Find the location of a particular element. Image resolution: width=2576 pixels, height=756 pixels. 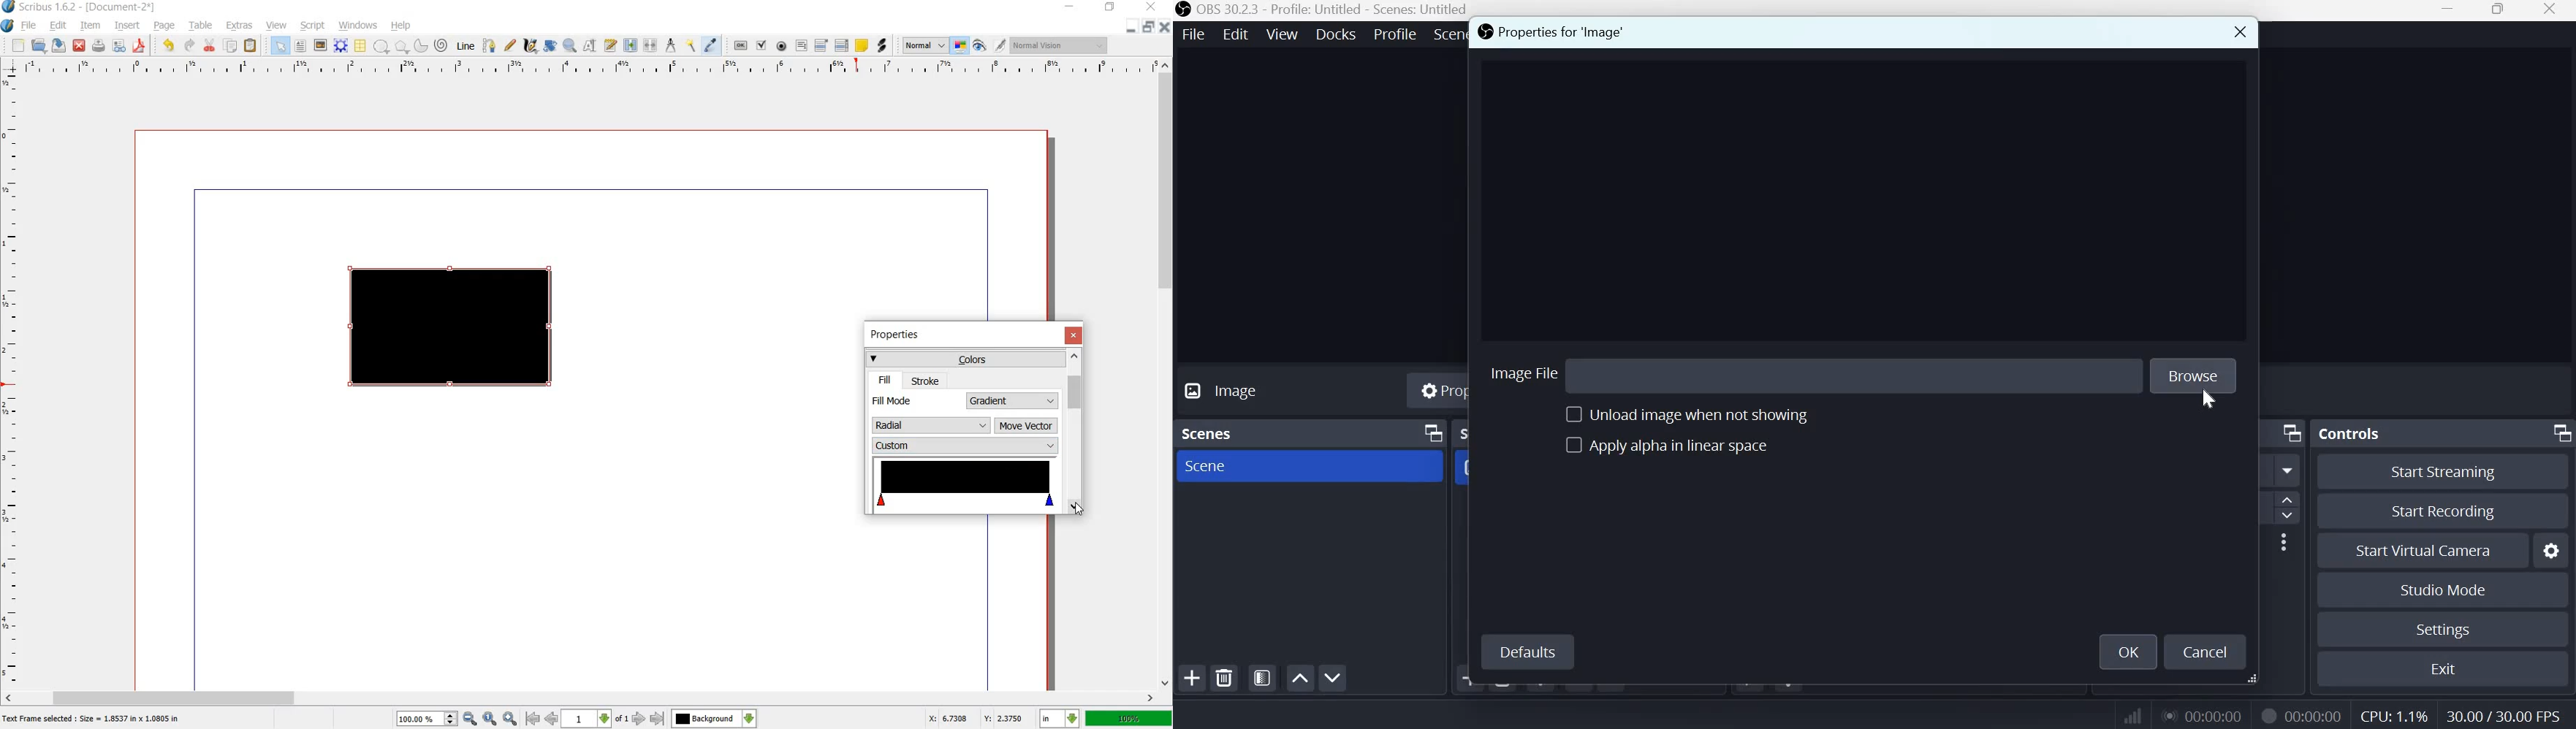

Move scene down is located at coordinates (1333, 678).